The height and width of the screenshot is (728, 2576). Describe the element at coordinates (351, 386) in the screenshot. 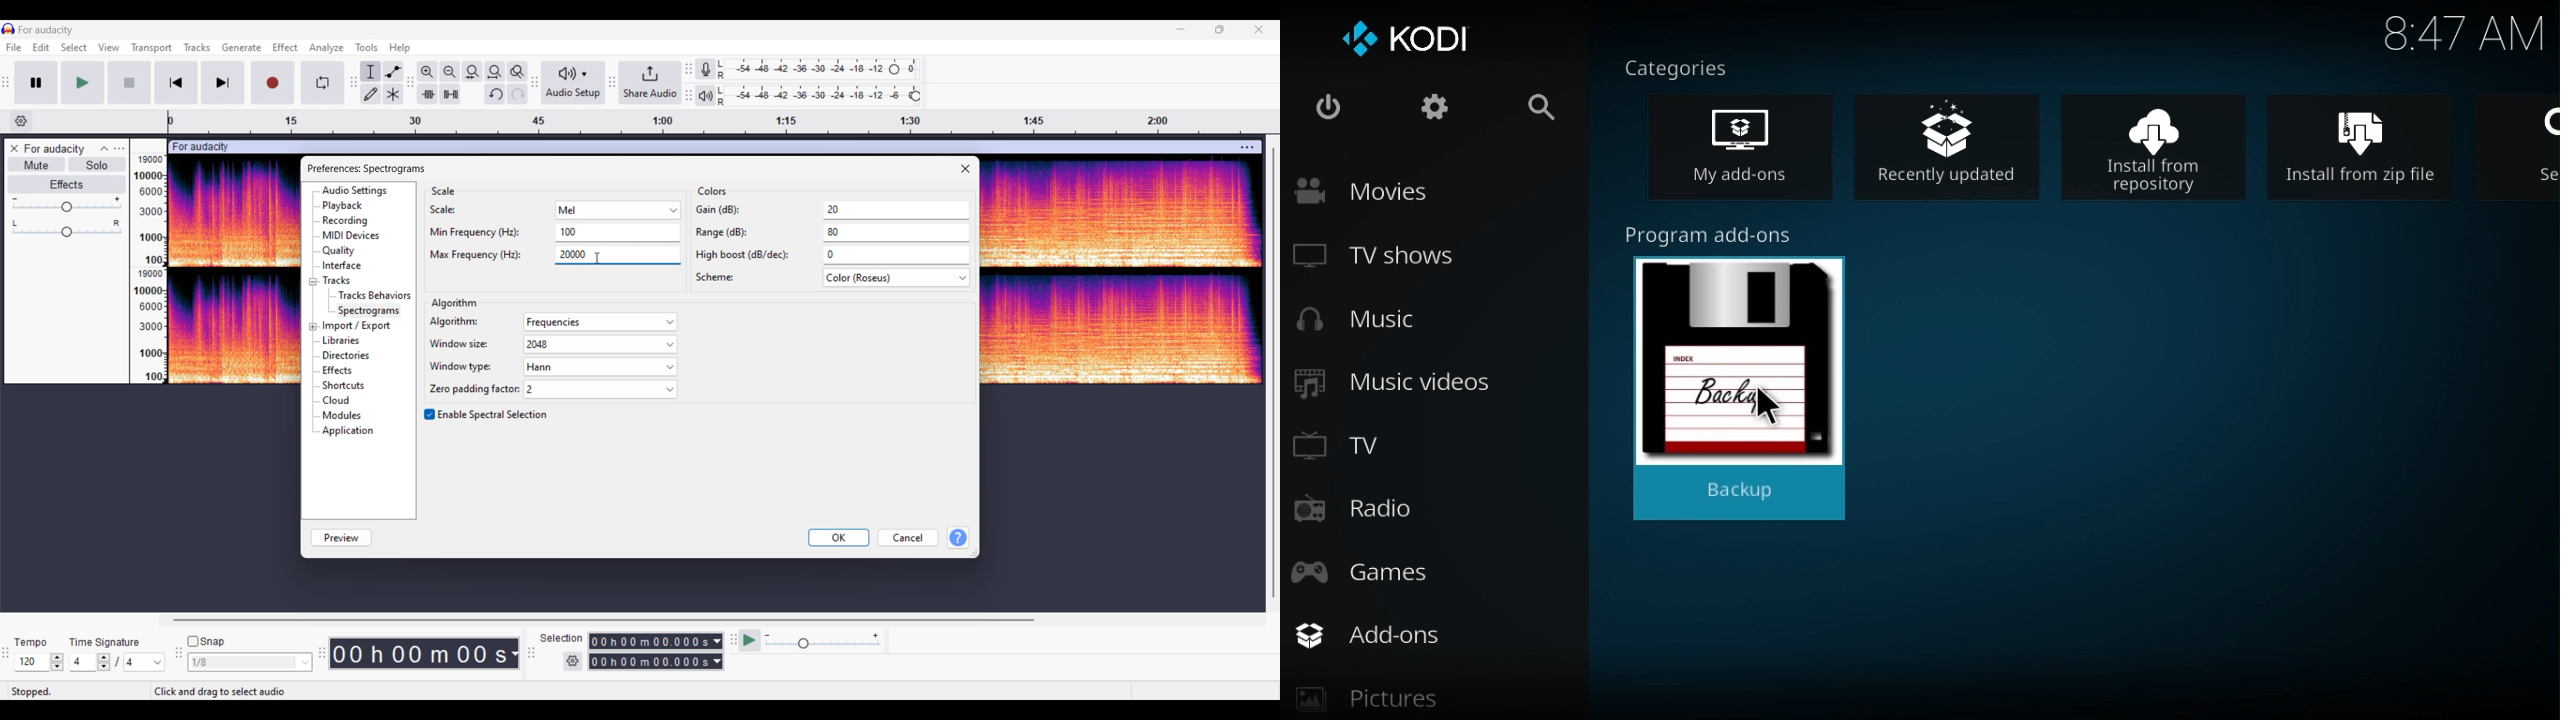

I see `shortcuts` at that location.